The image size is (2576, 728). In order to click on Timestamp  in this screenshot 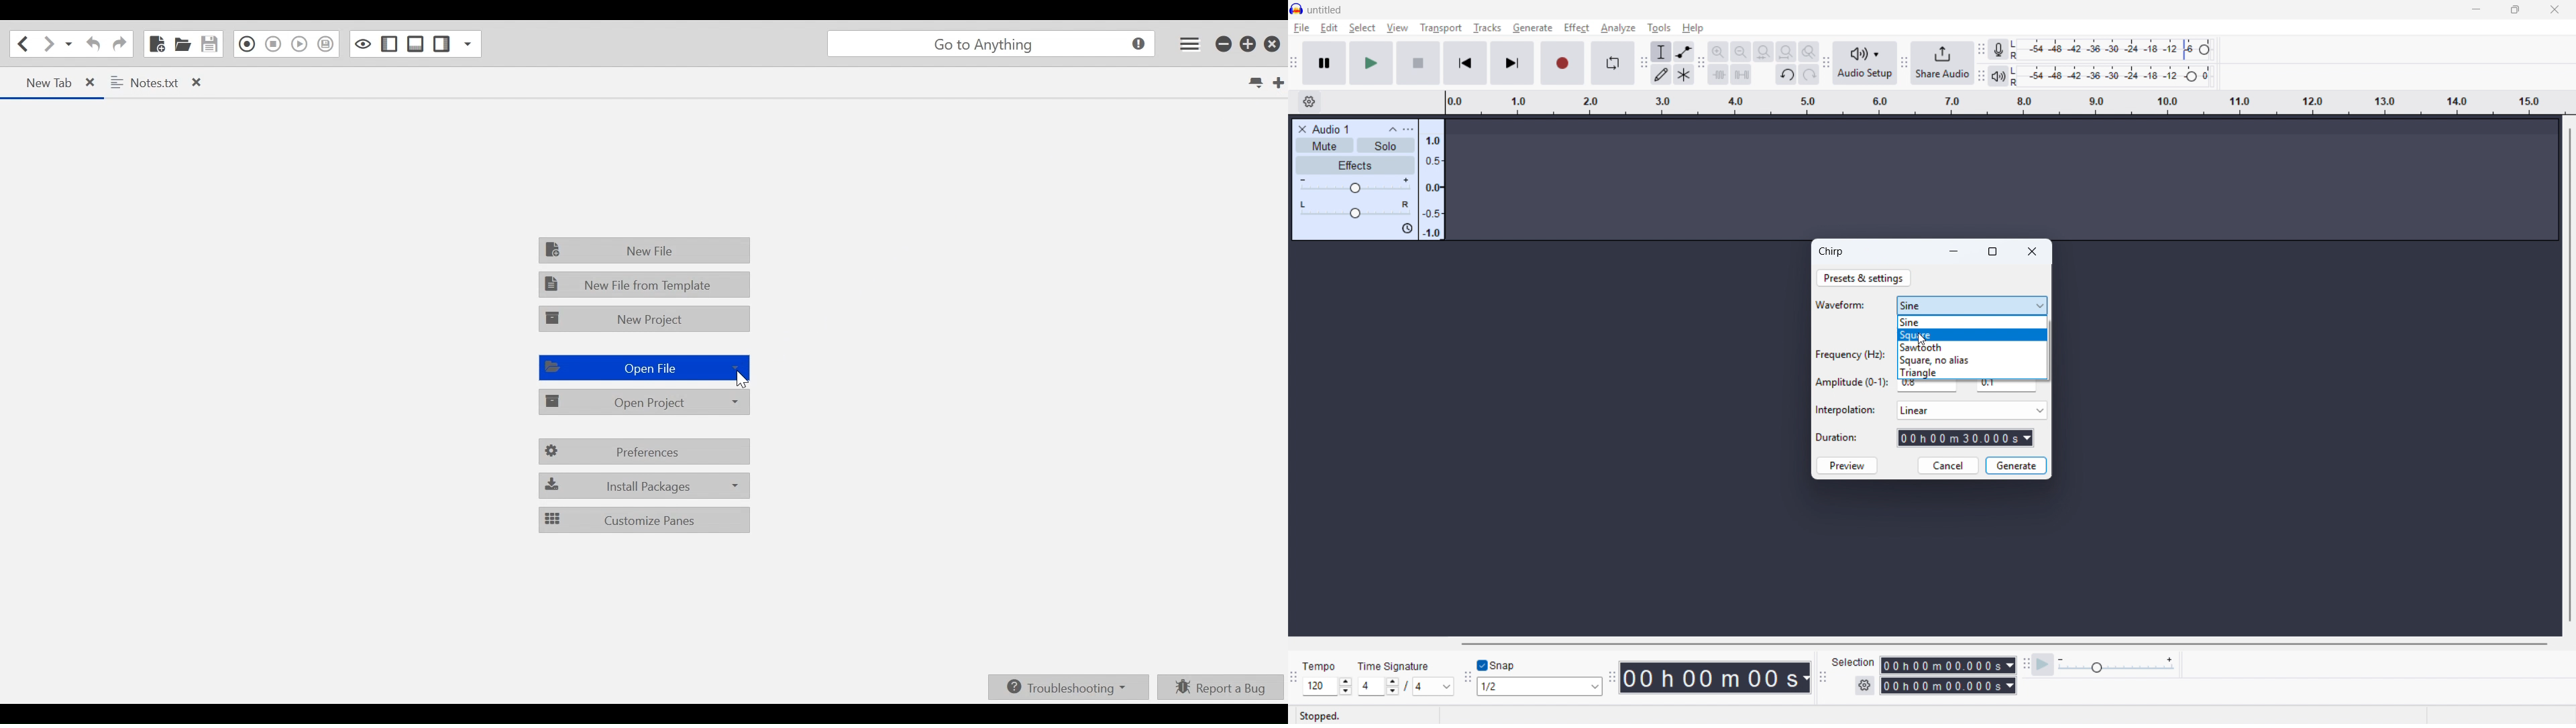, I will do `click(1715, 678)`.